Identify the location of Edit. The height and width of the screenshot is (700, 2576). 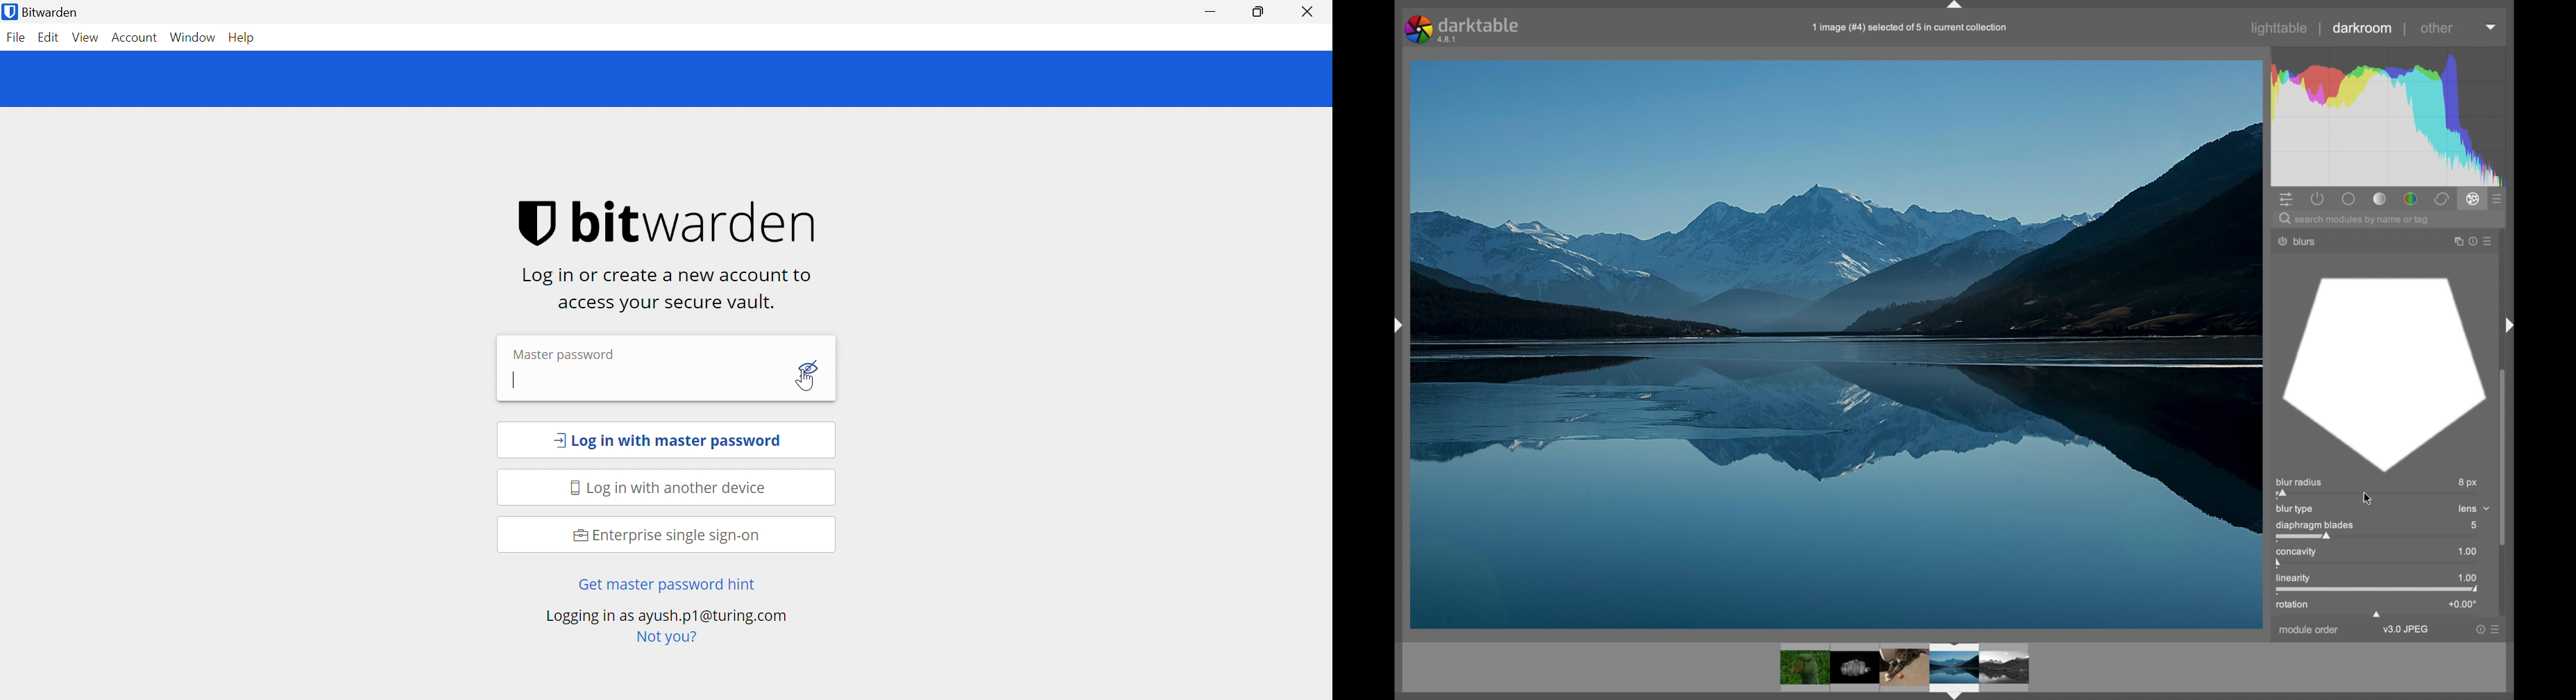
(51, 38).